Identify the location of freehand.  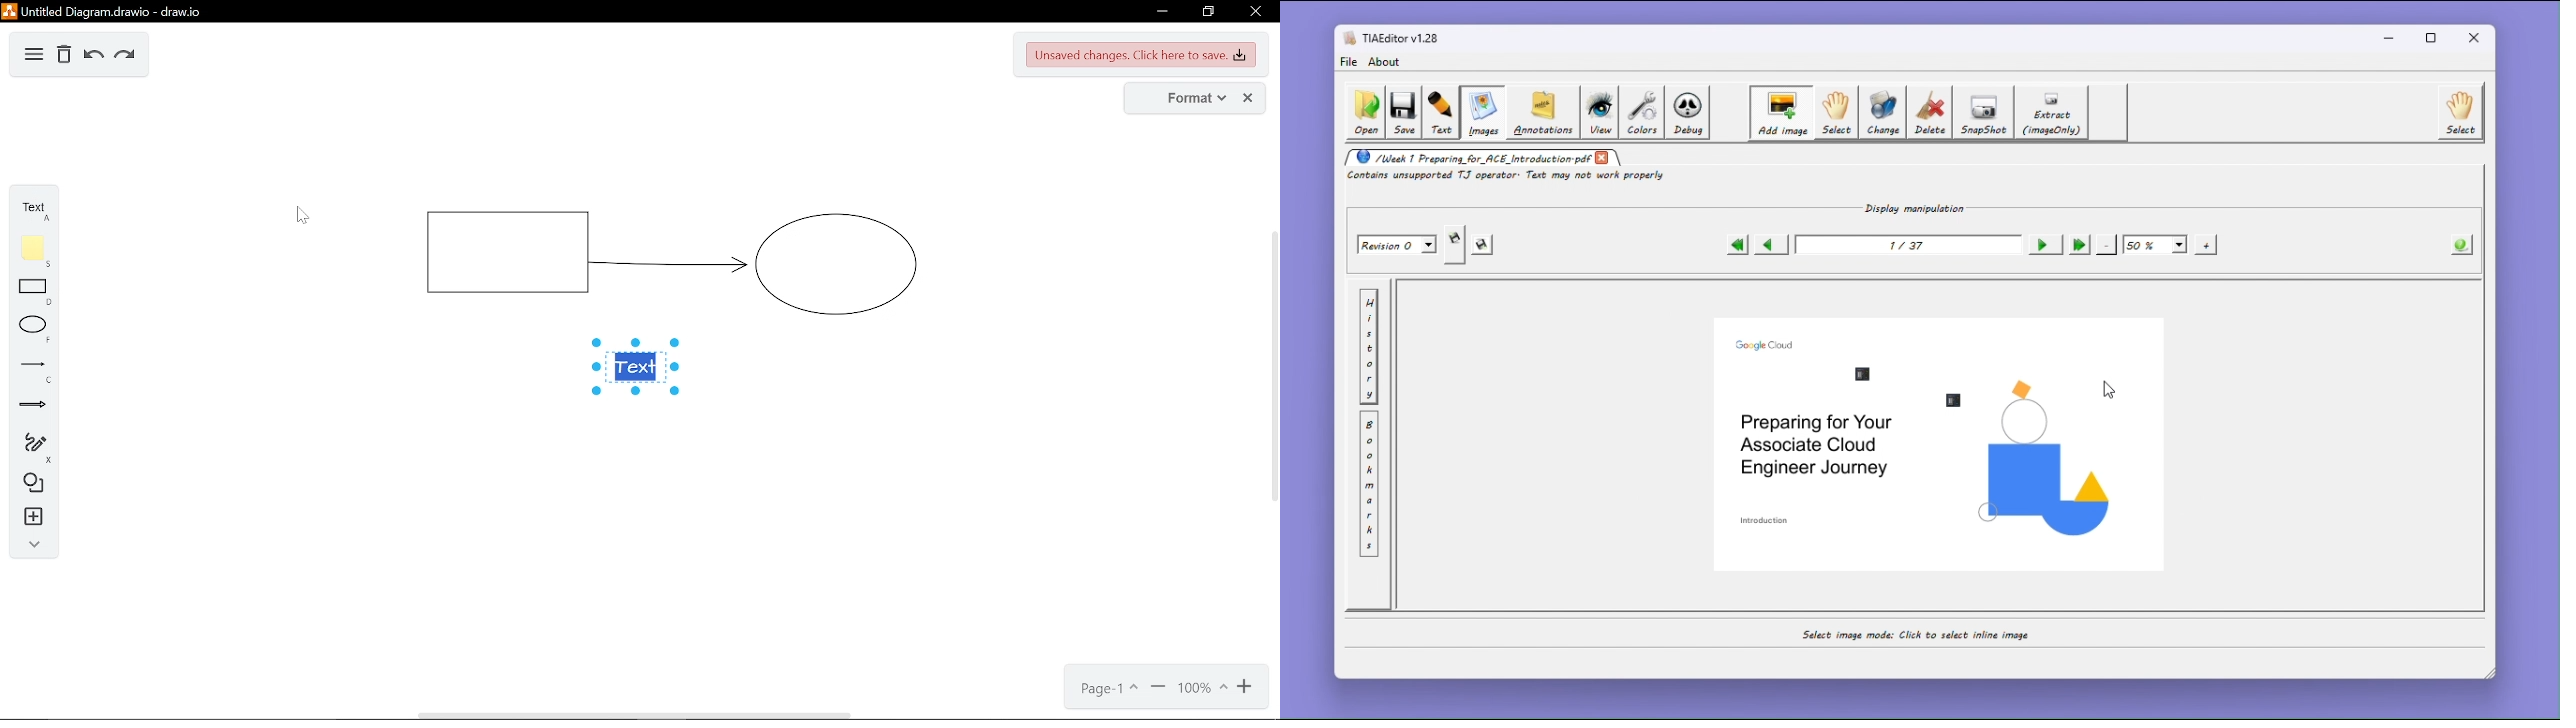
(36, 446).